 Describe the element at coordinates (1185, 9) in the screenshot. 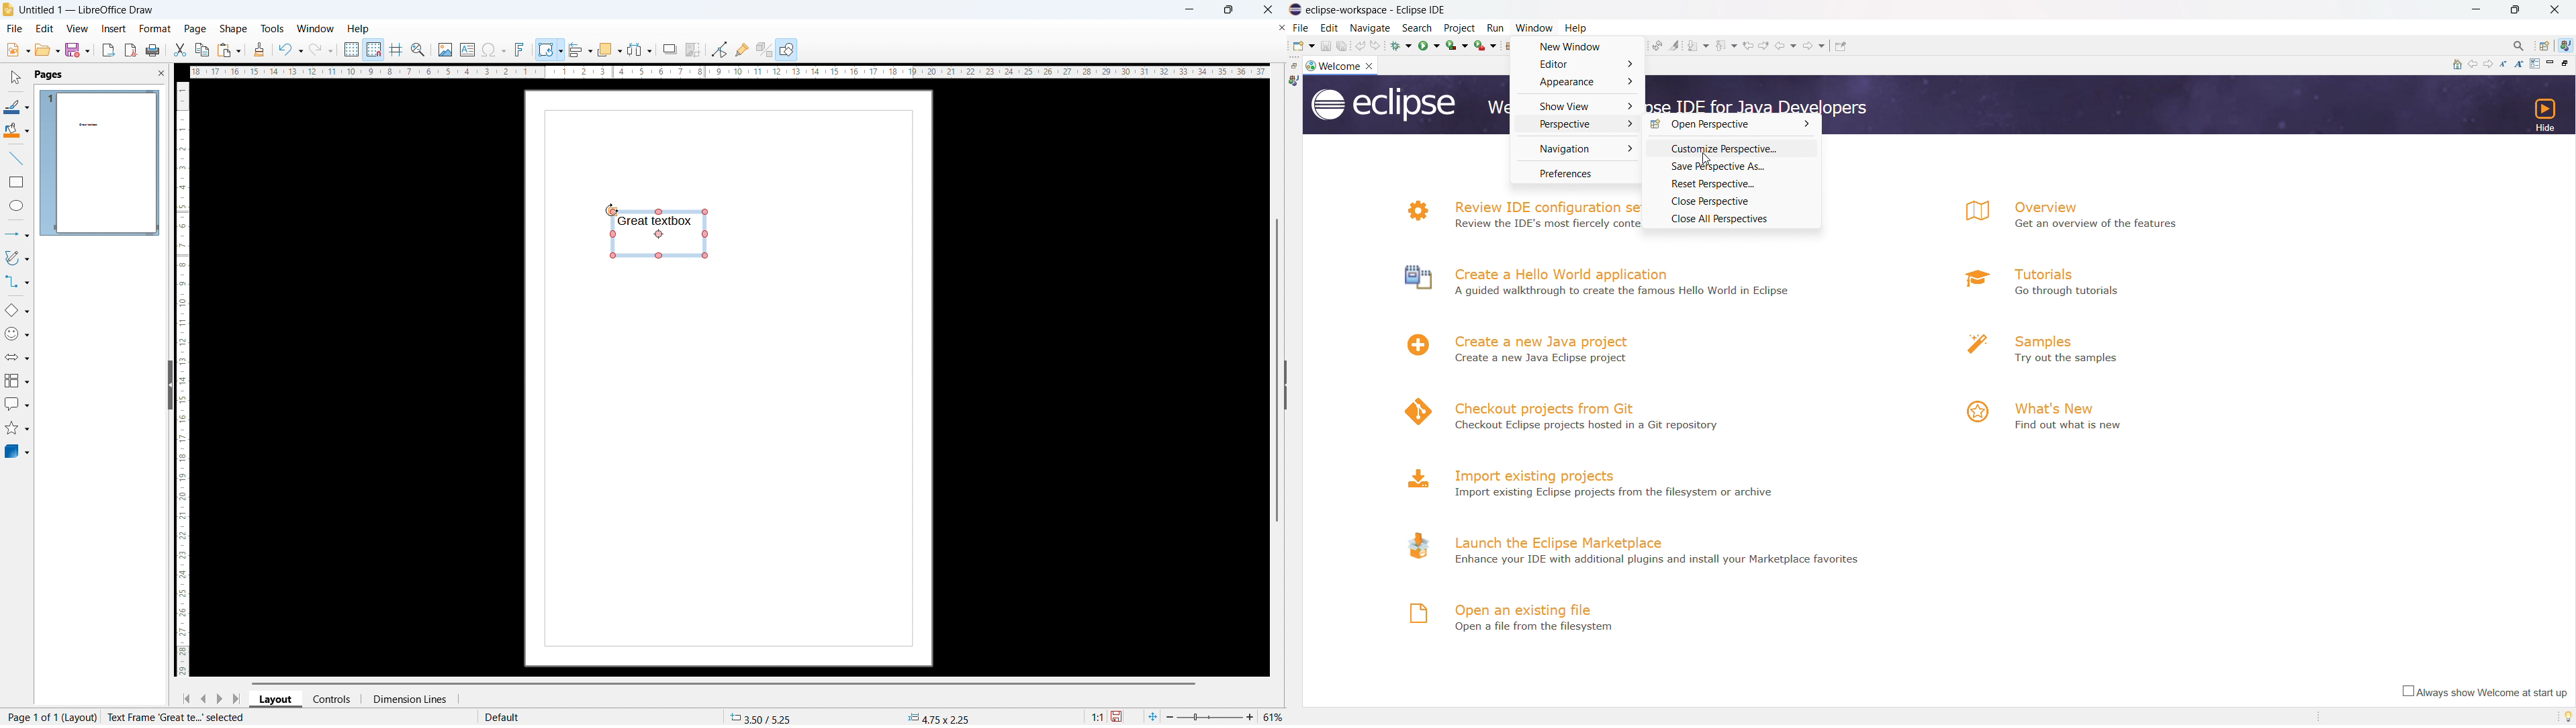

I see `minimise ` at that location.